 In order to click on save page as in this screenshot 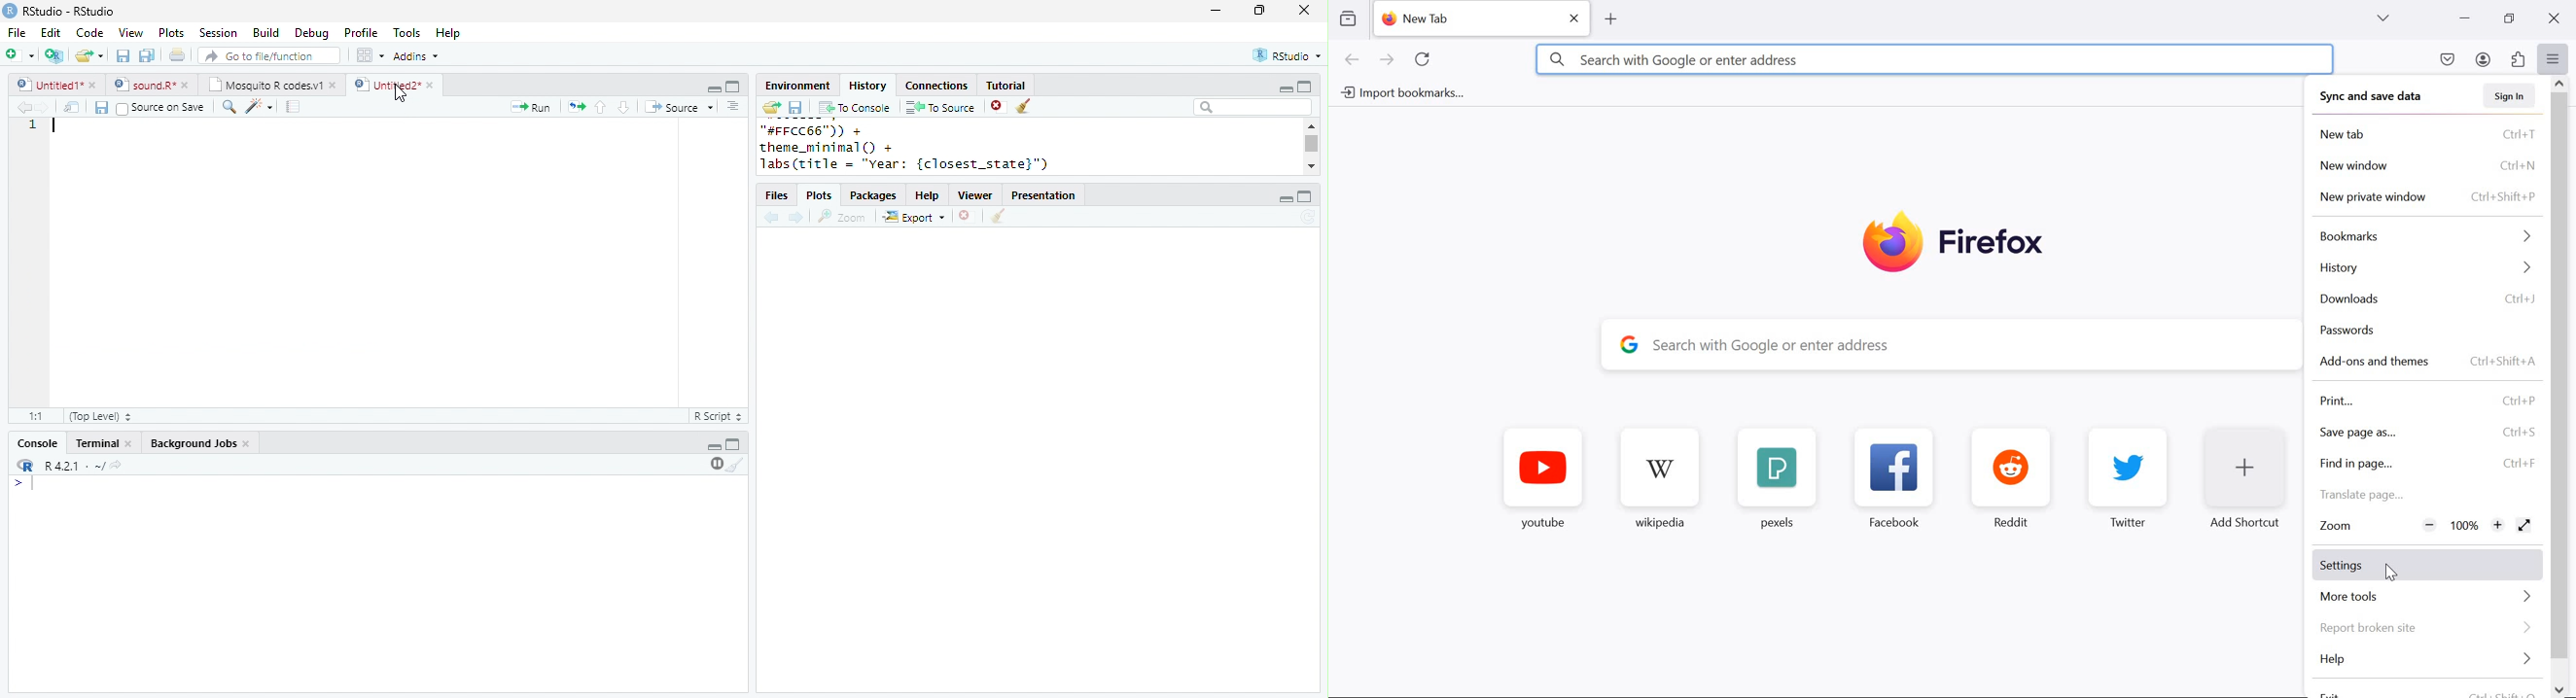, I will do `click(2430, 432)`.